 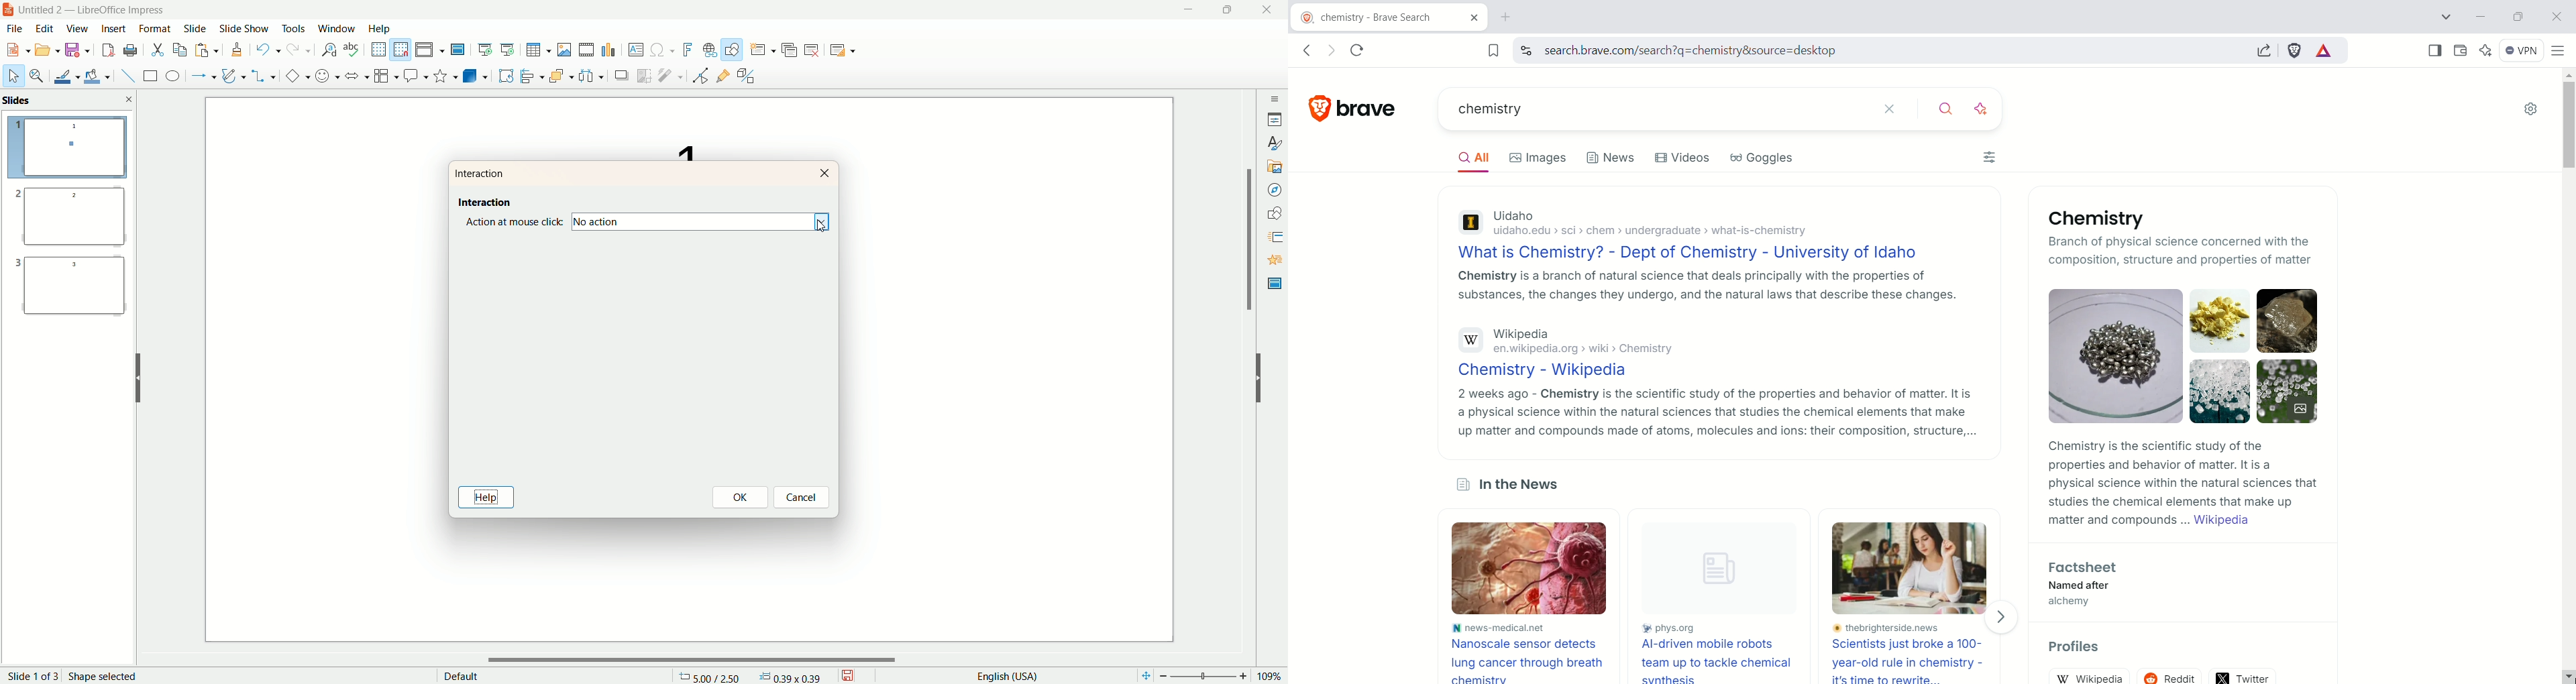 What do you see at coordinates (336, 28) in the screenshot?
I see `window` at bounding box center [336, 28].